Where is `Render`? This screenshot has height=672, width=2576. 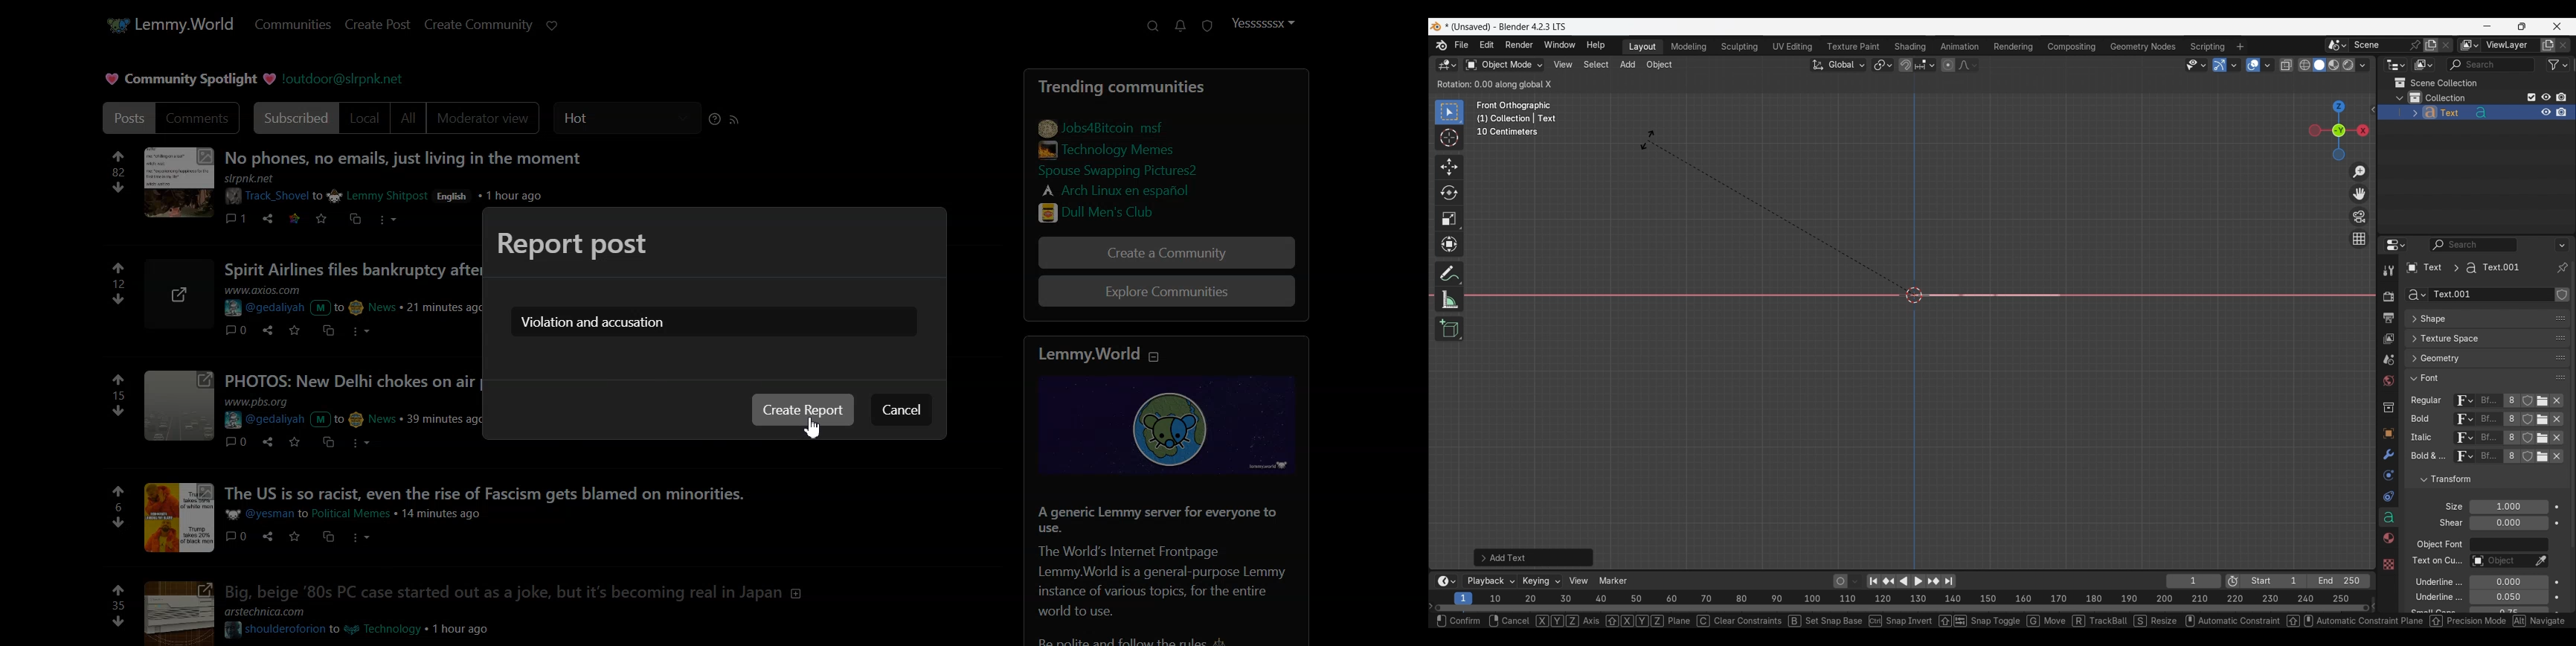
Render is located at coordinates (2388, 296).